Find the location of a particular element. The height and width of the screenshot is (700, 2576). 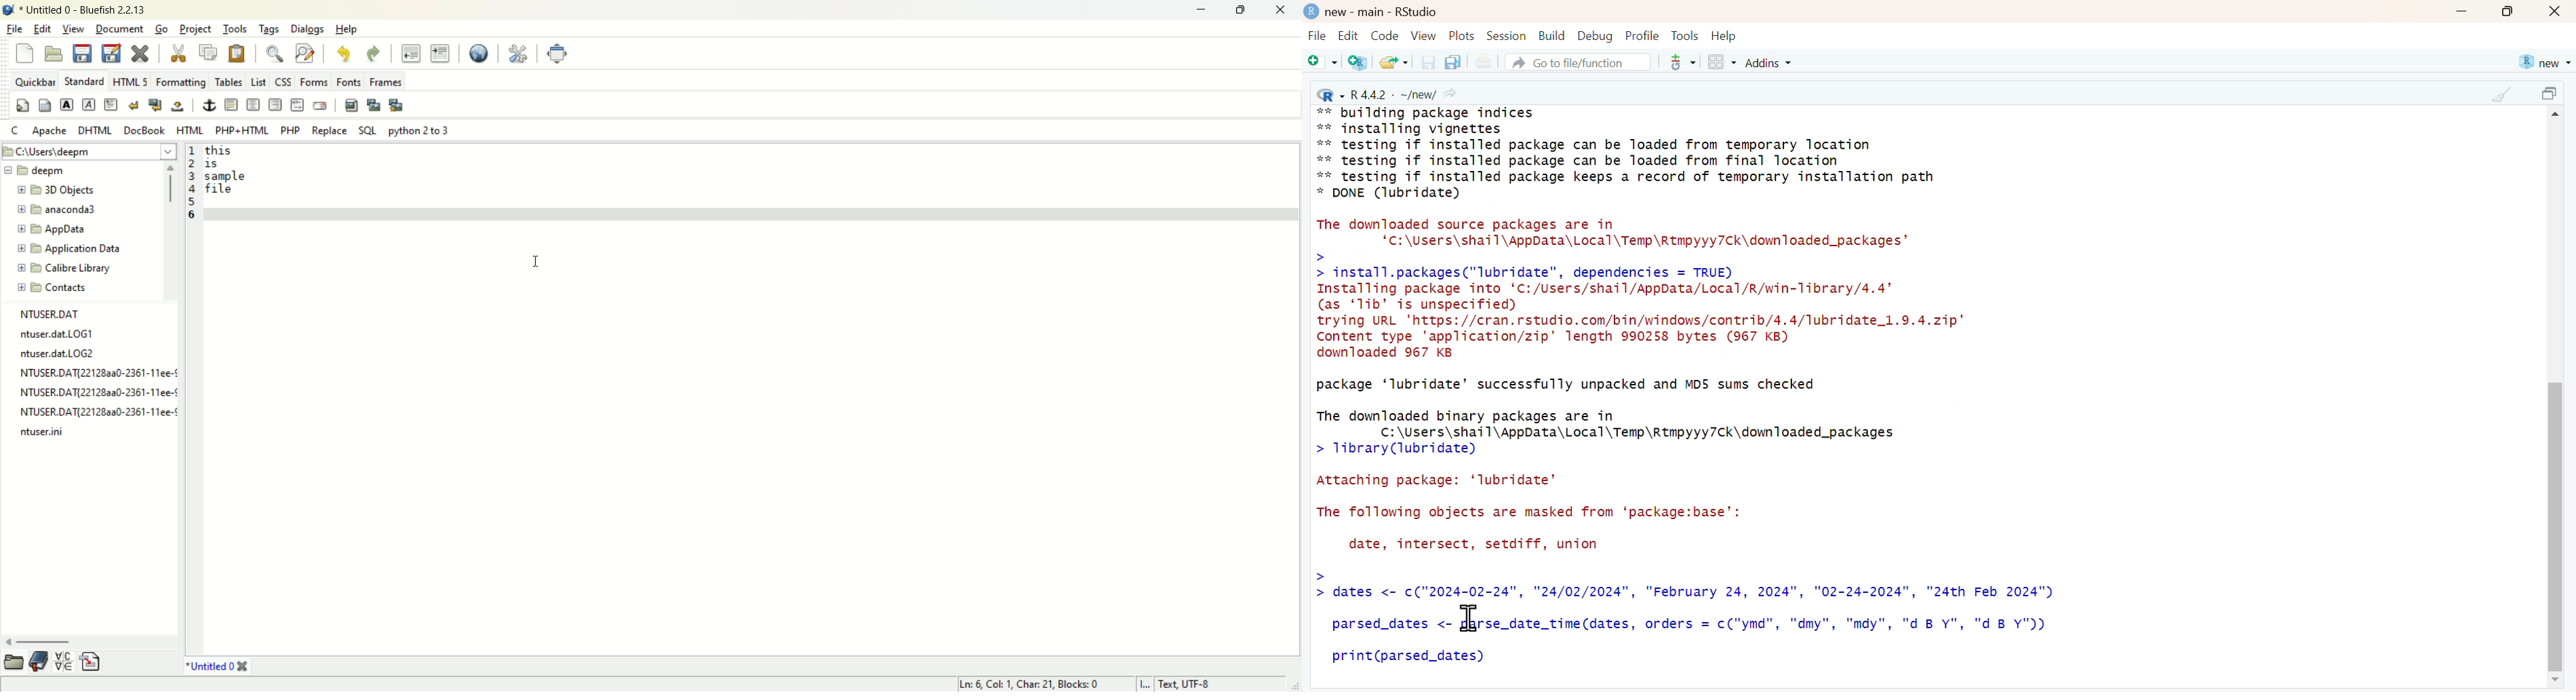

Addins is located at coordinates (1771, 63).